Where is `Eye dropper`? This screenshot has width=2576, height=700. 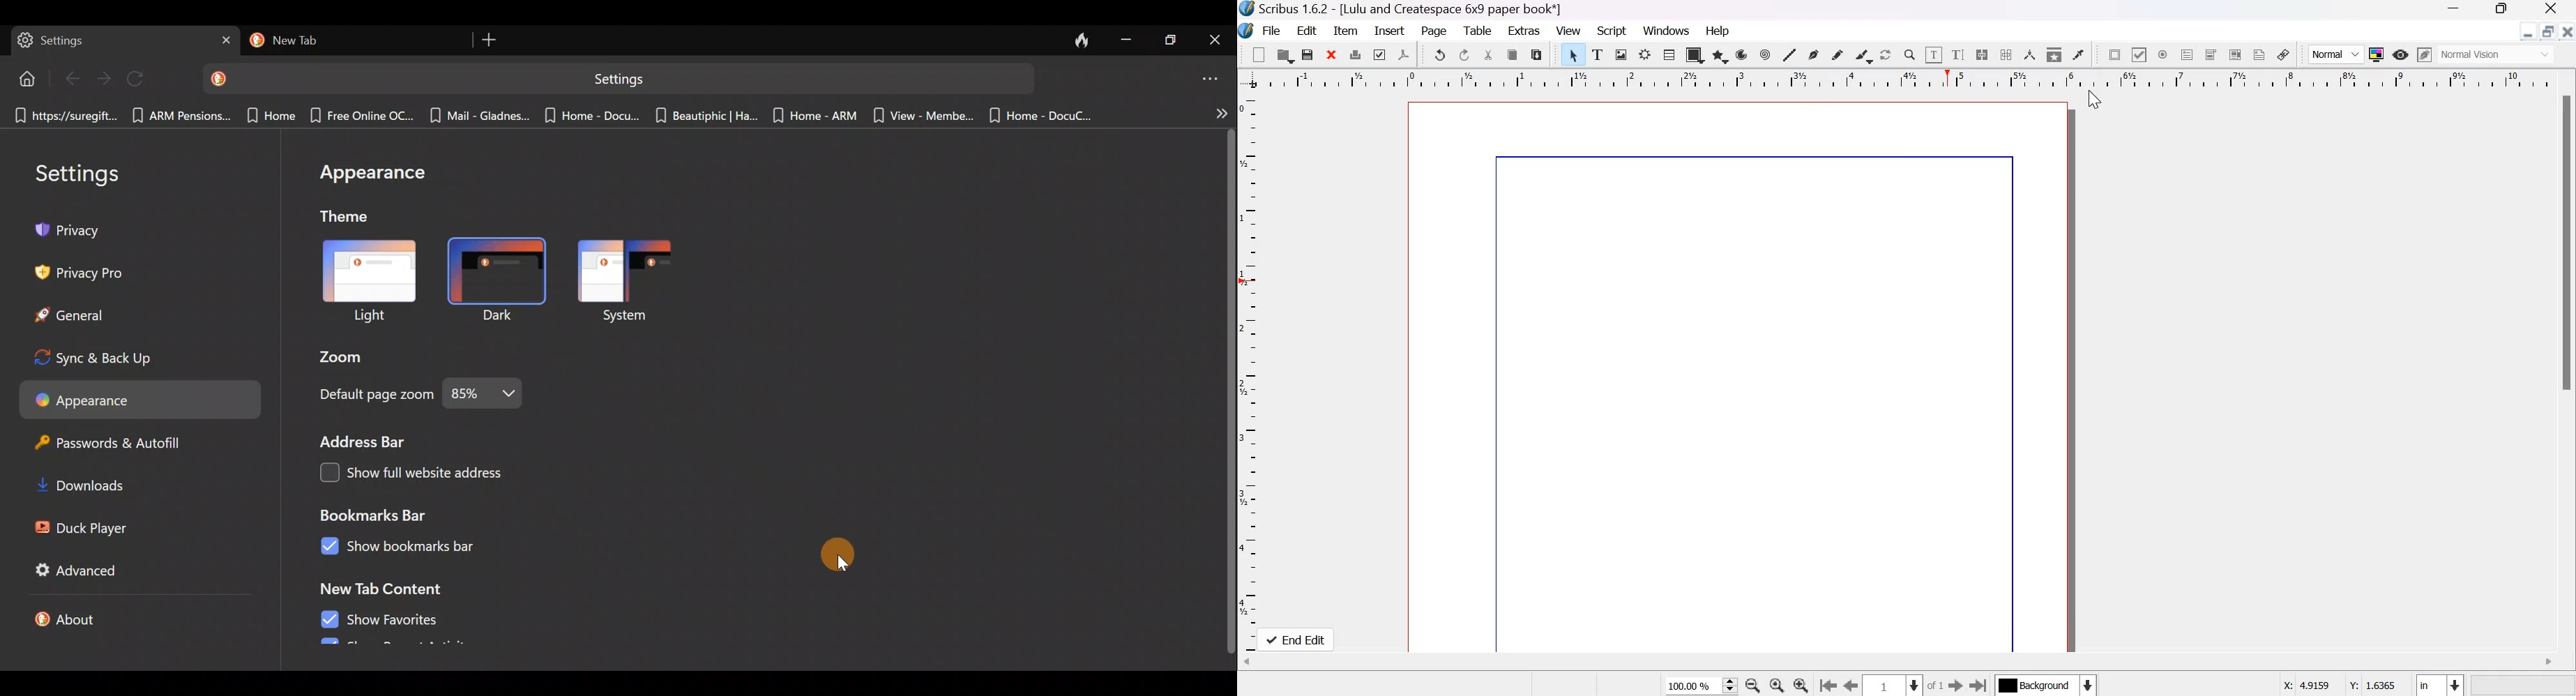 Eye dropper is located at coordinates (2077, 55).